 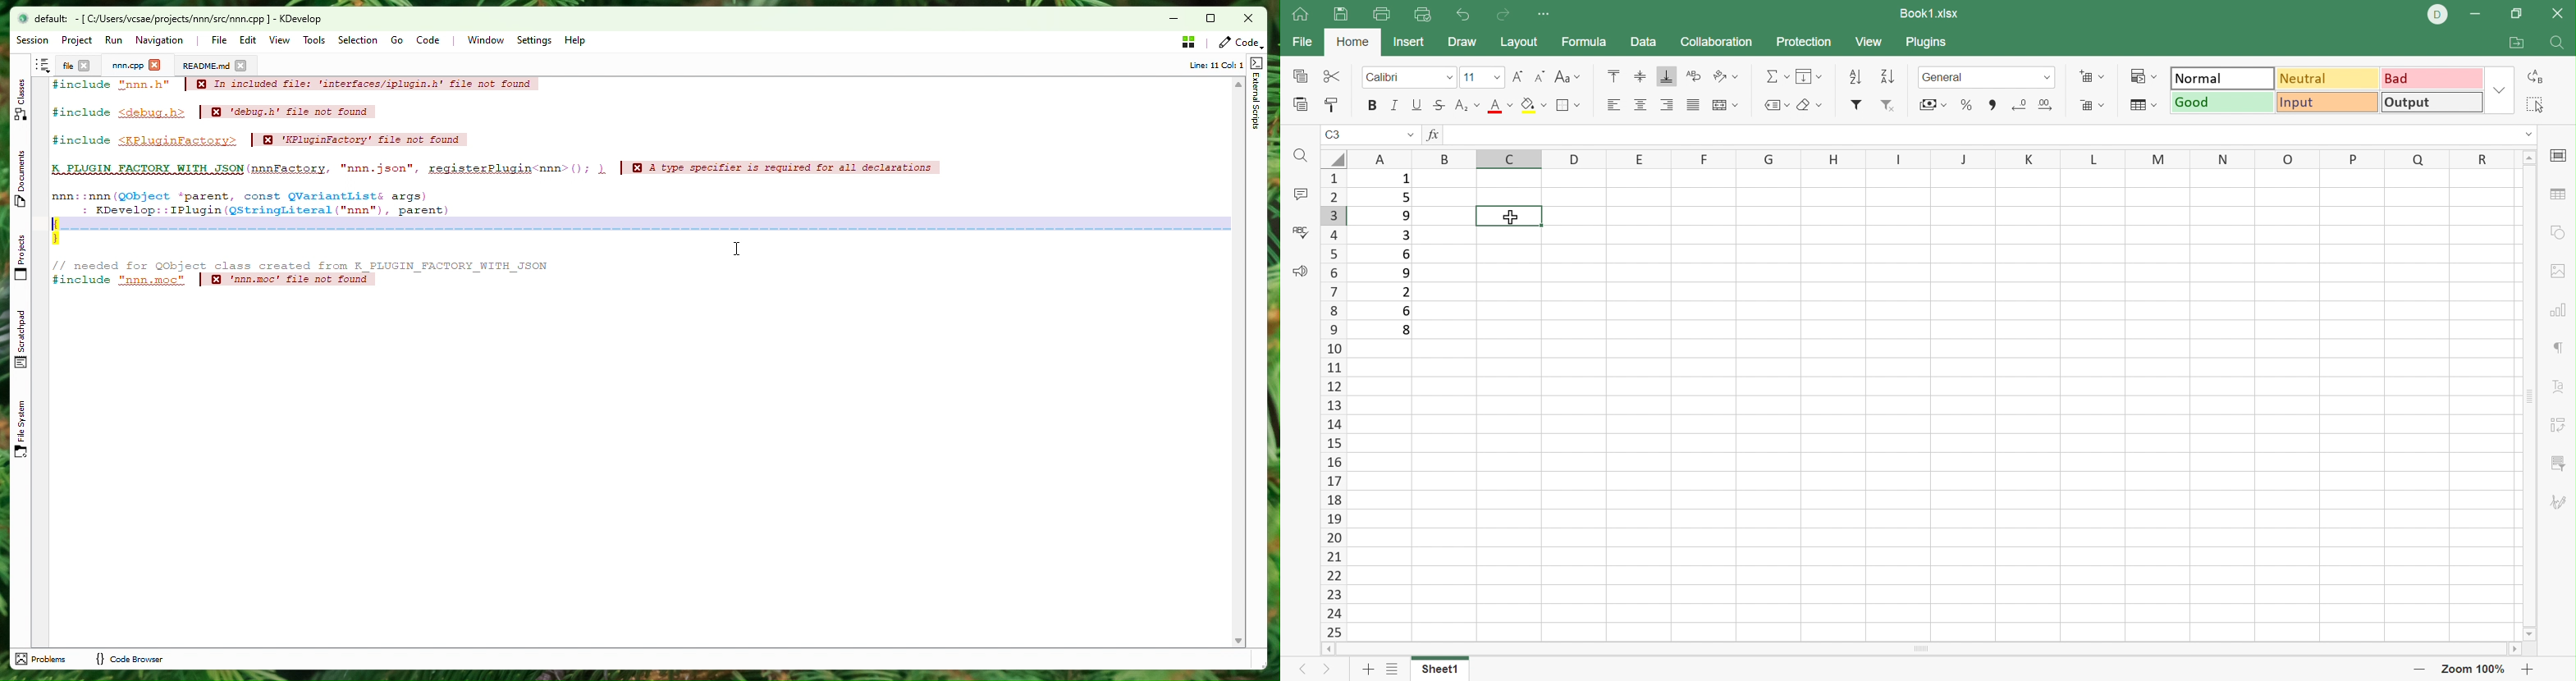 What do you see at coordinates (1467, 105) in the screenshot?
I see `Superscript / subscript` at bounding box center [1467, 105].